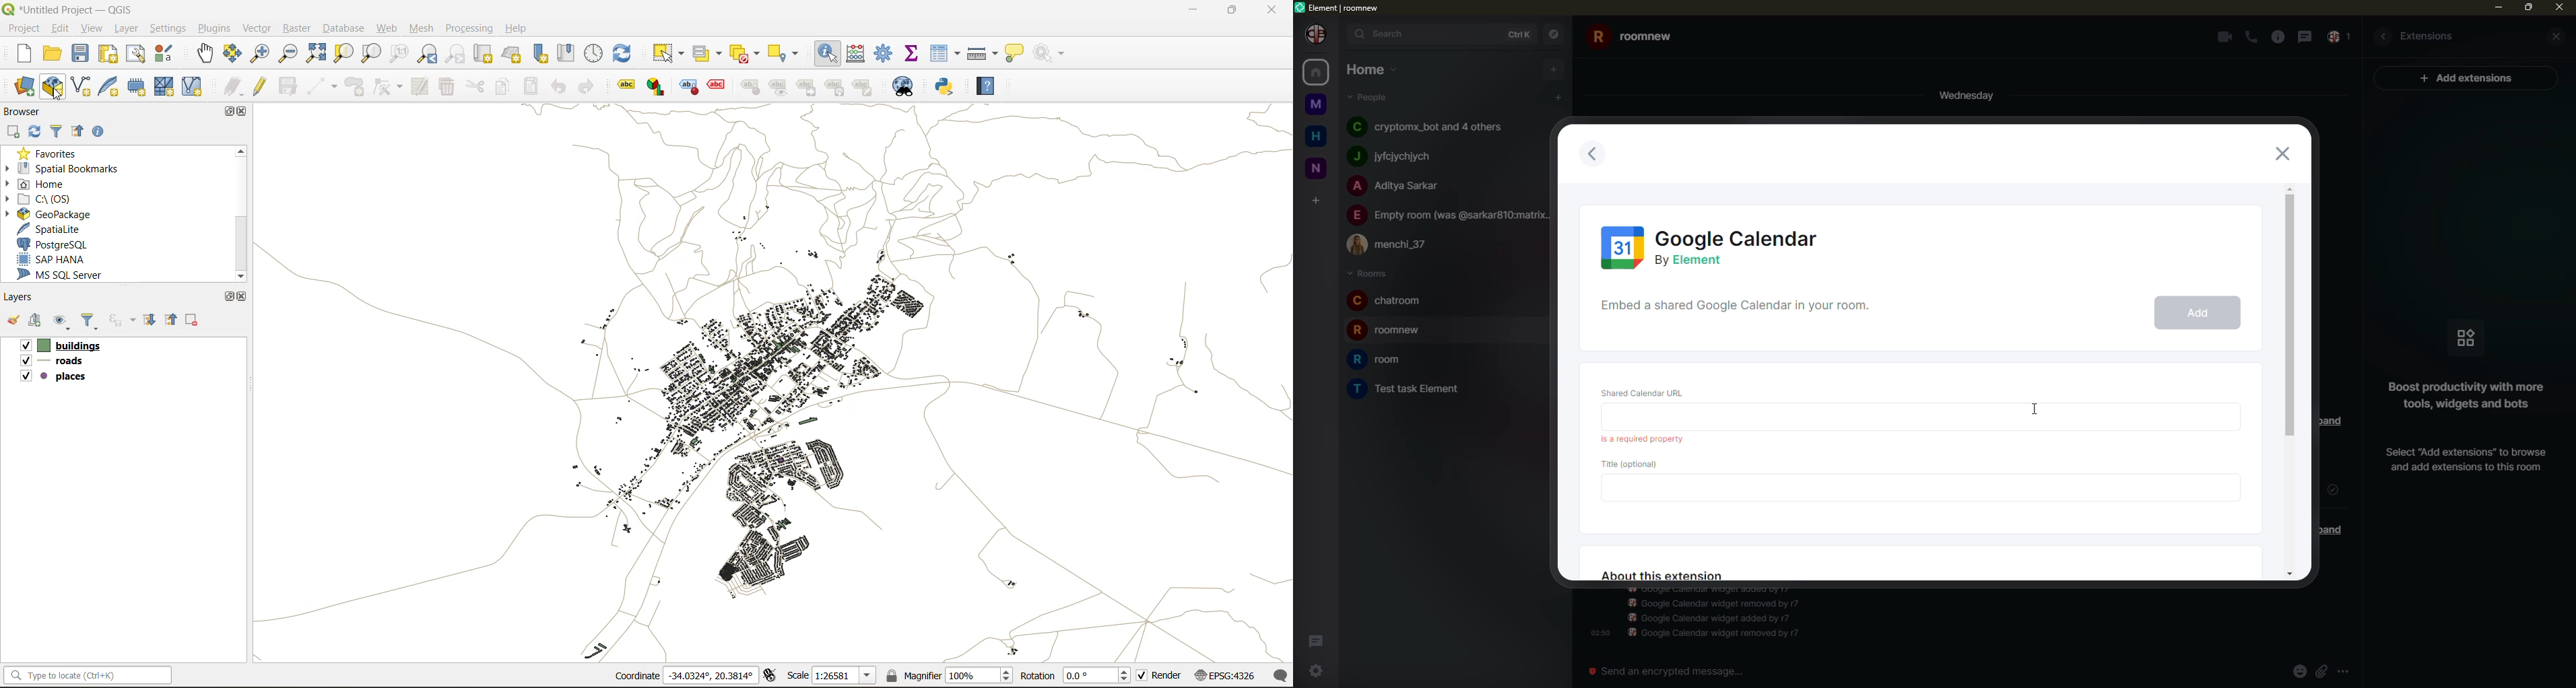 Image resolution: width=2576 pixels, height=700 pixels. What do you see at coordinates (1713, 245) in the screenshot?
I see `calendar` at bounding box center [1713, 245].